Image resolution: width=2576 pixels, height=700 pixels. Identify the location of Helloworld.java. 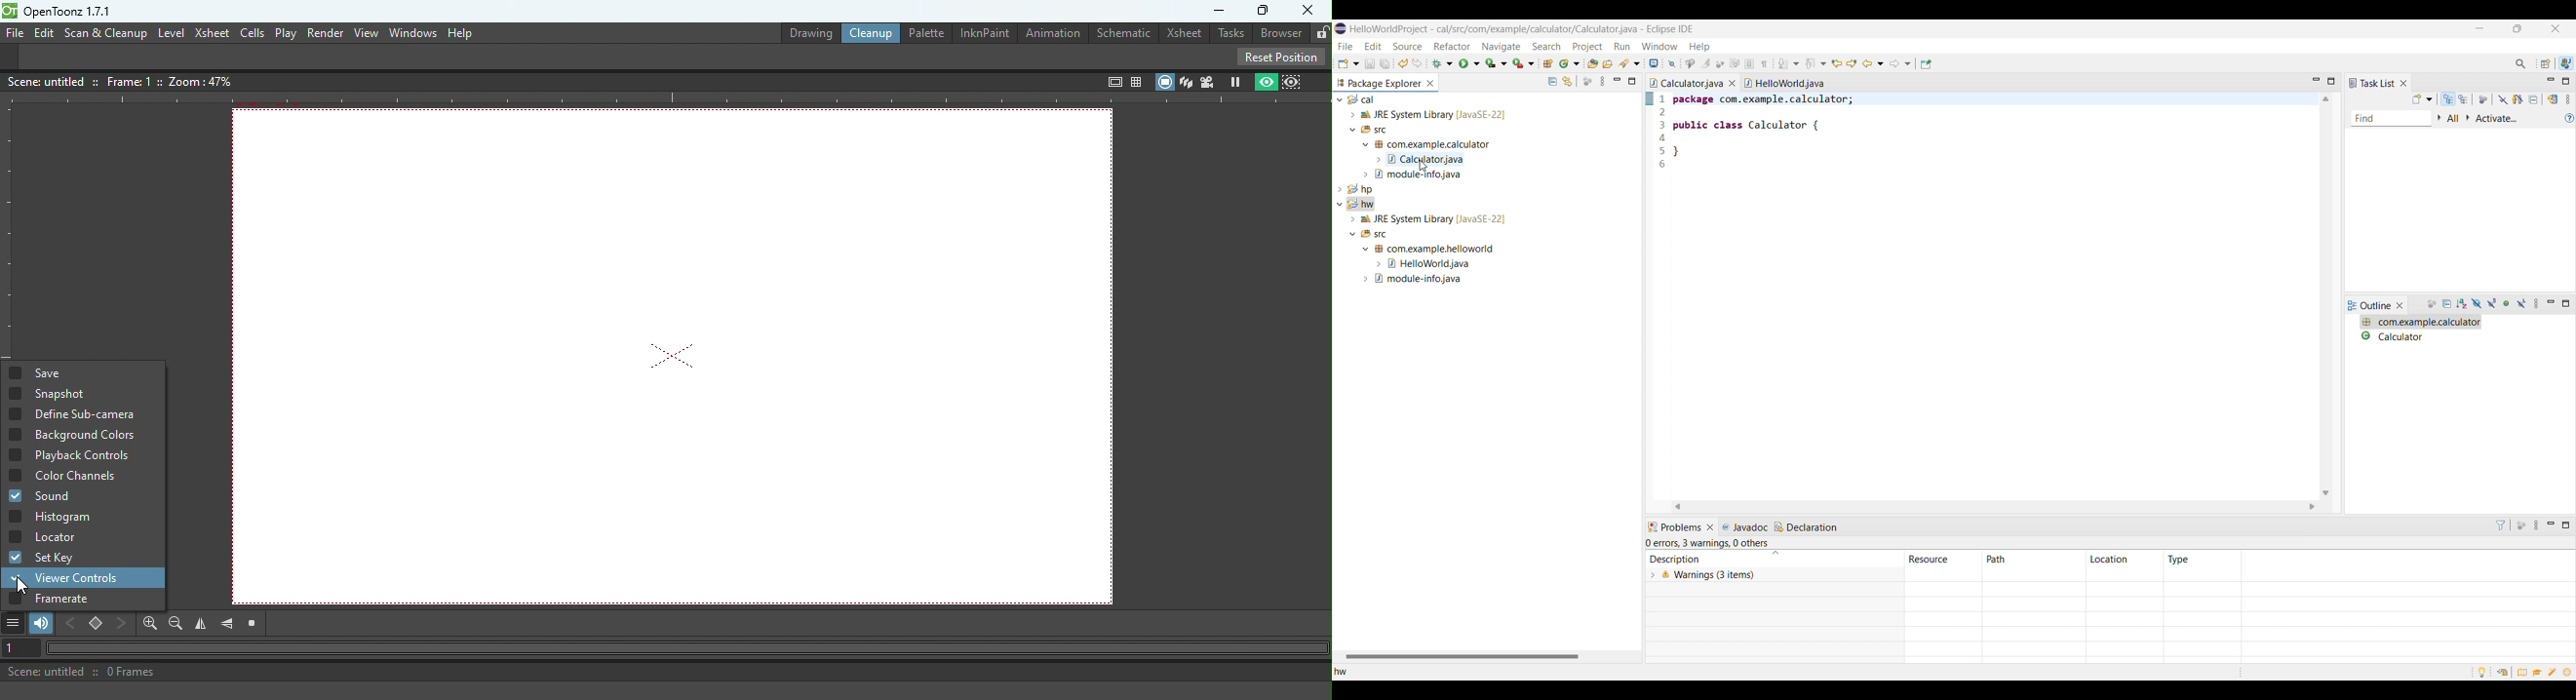
(1784, 83).